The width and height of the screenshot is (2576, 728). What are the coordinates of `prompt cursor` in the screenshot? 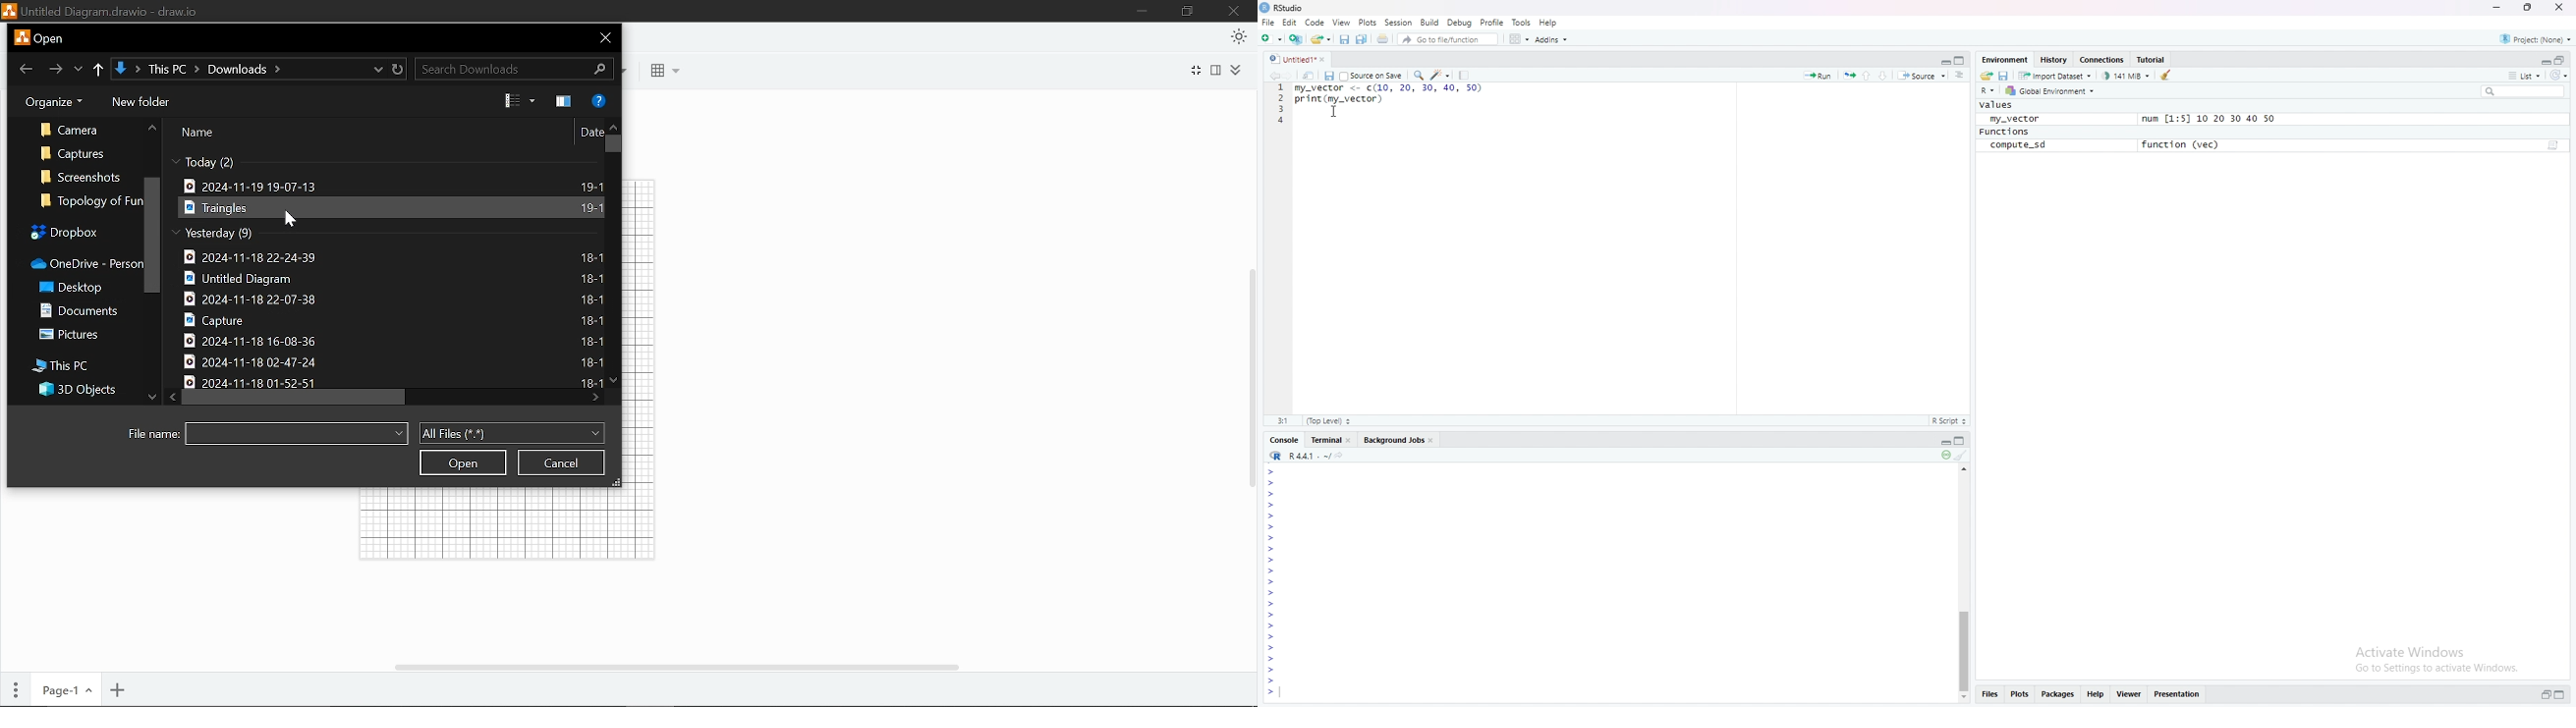 It's located at (1269, 537).